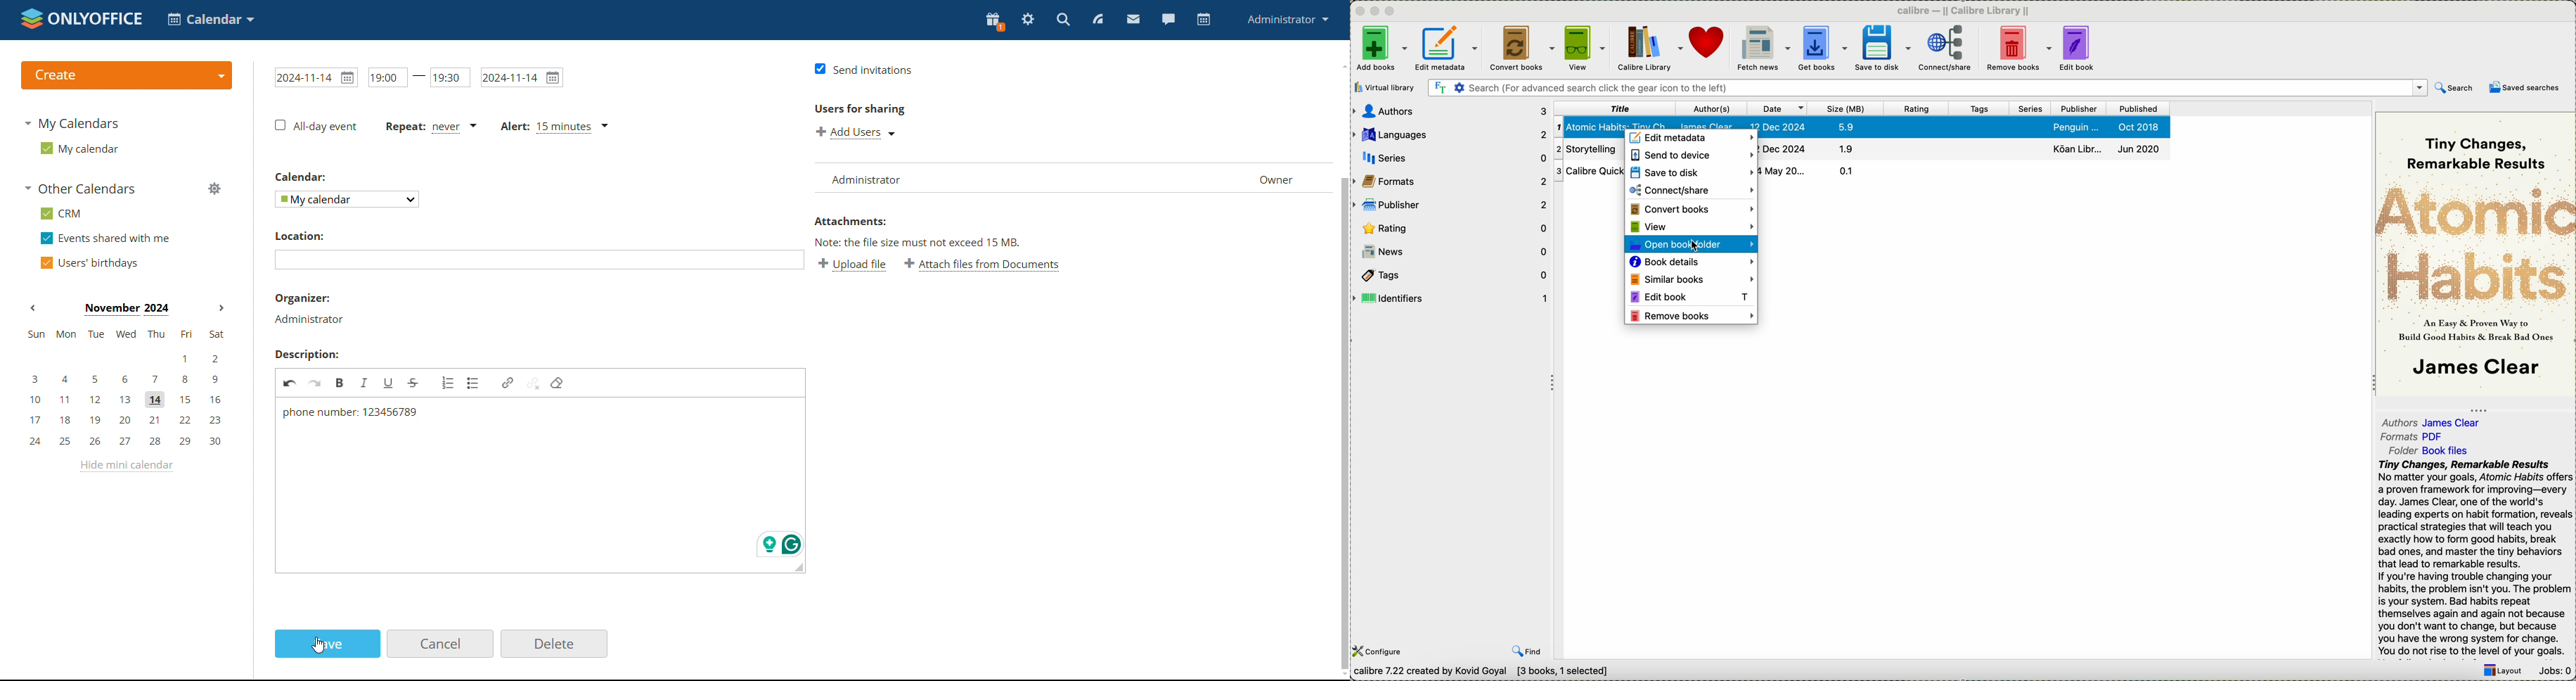  What do you see at coordinates (1823, 49) in the screenshot?
I see `get books` at bounding box center [1823, 49].